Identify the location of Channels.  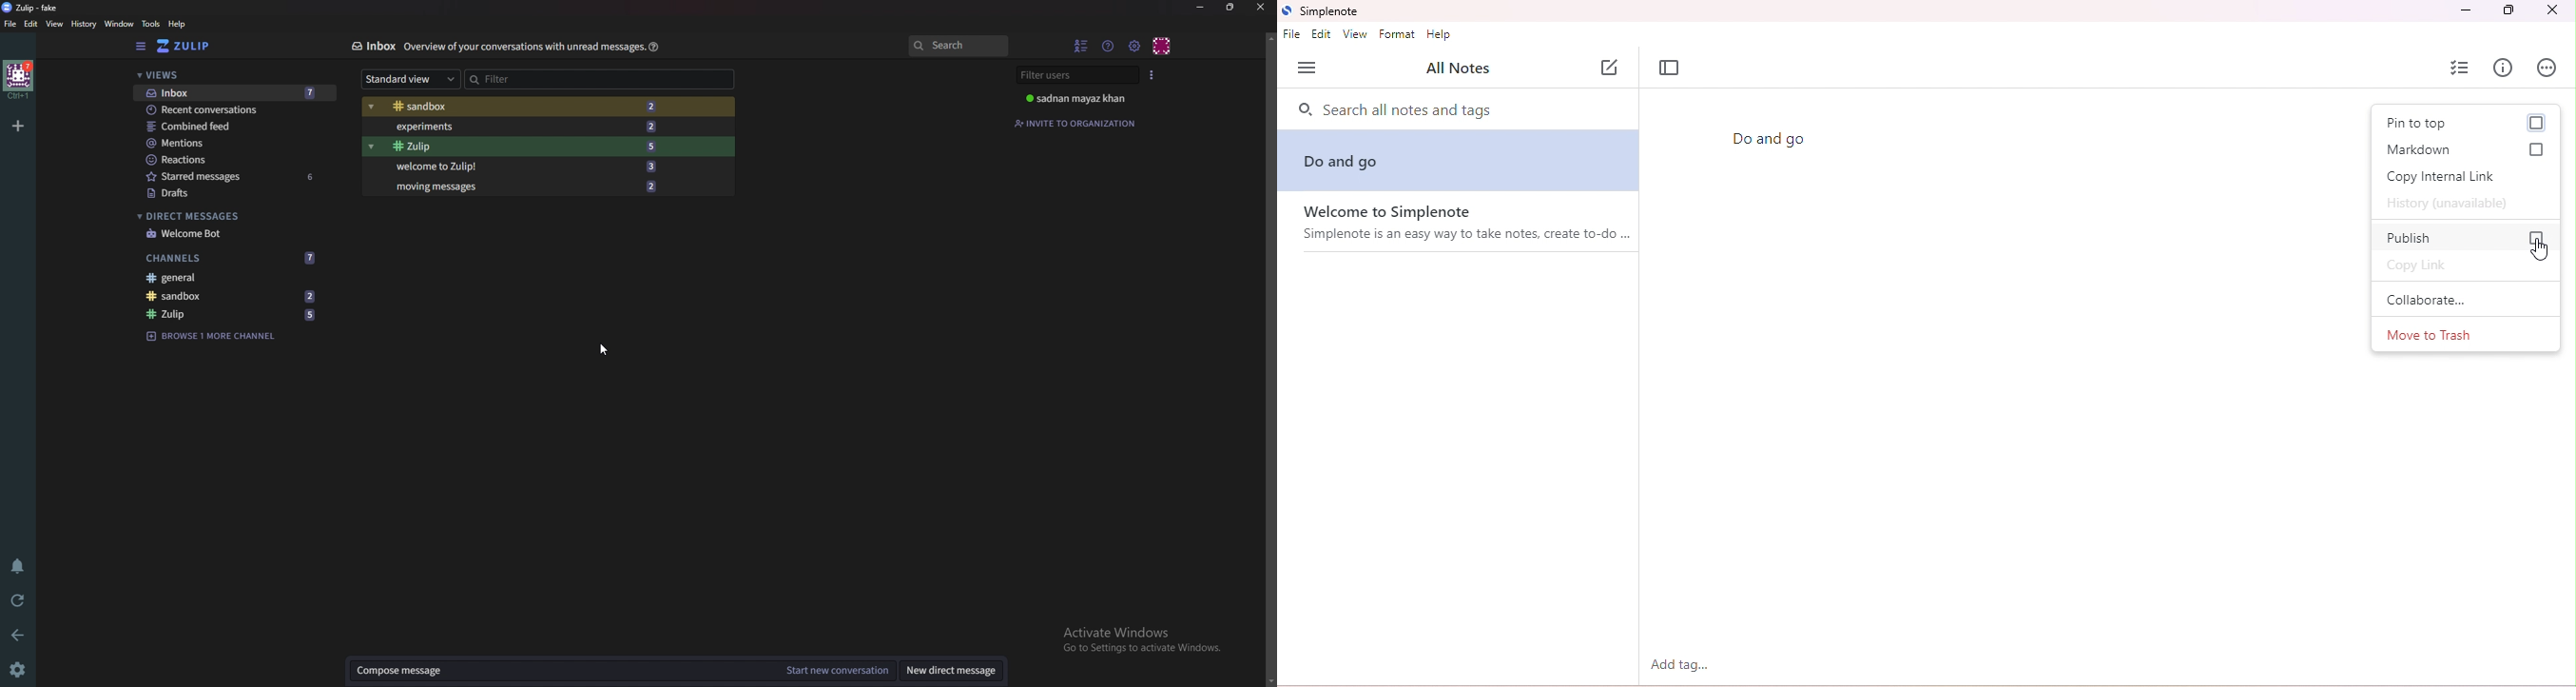
(234, 256).